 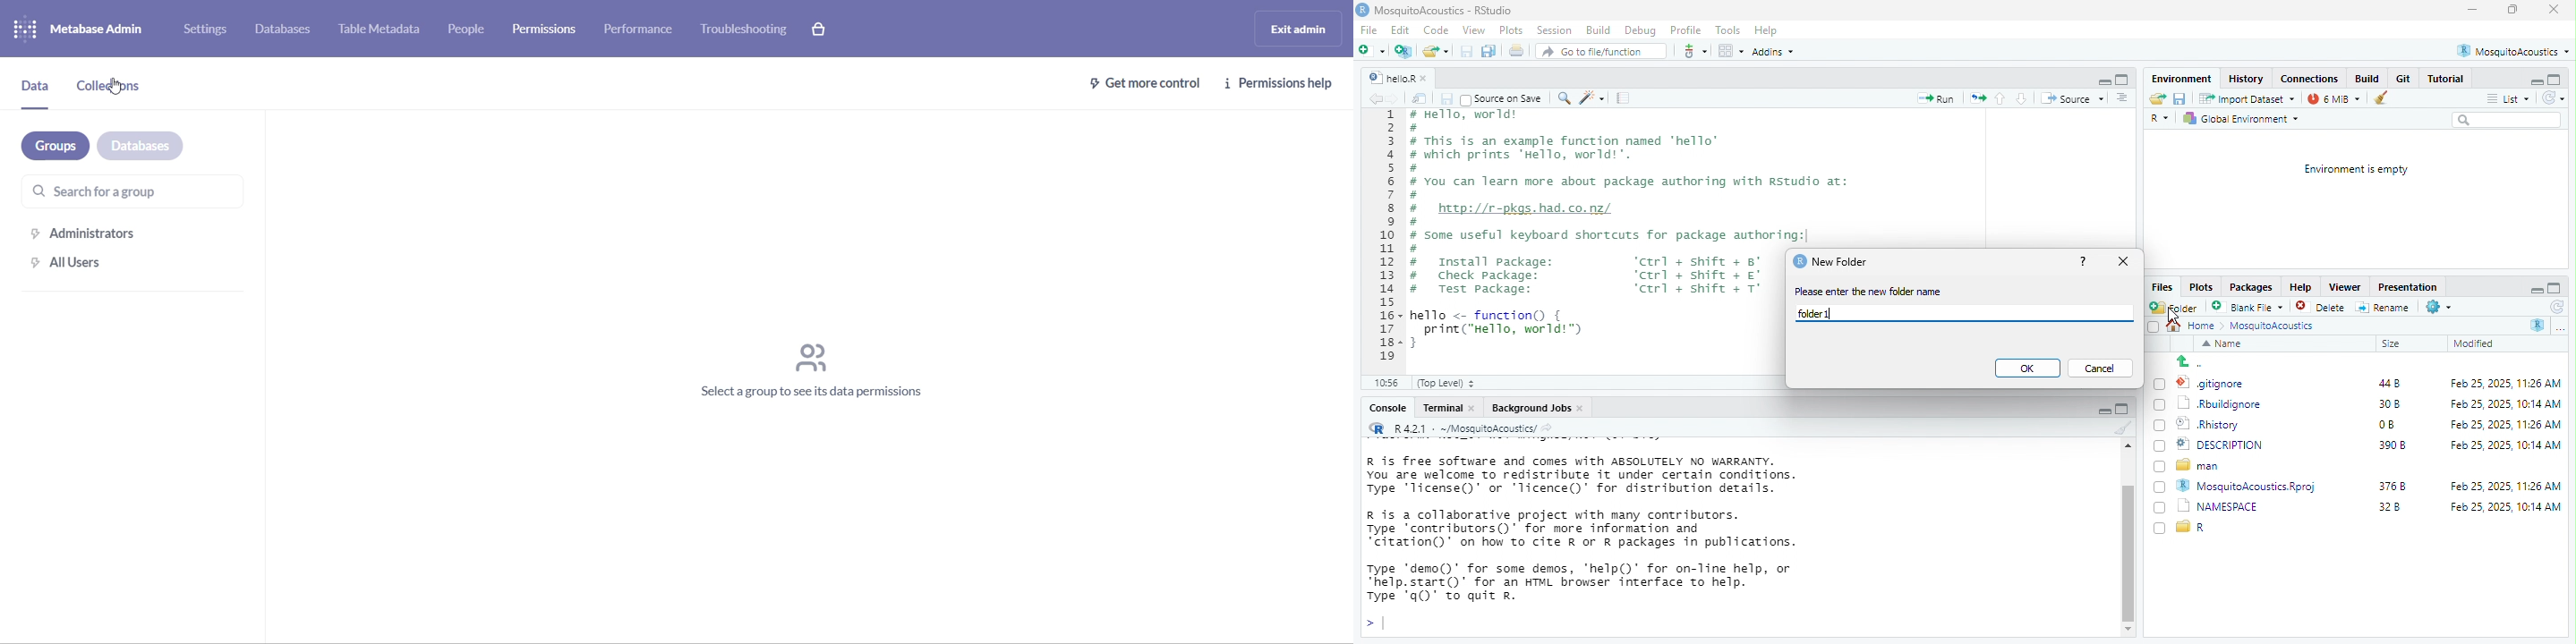 I want to click on size, so click(x=2402, y=344).